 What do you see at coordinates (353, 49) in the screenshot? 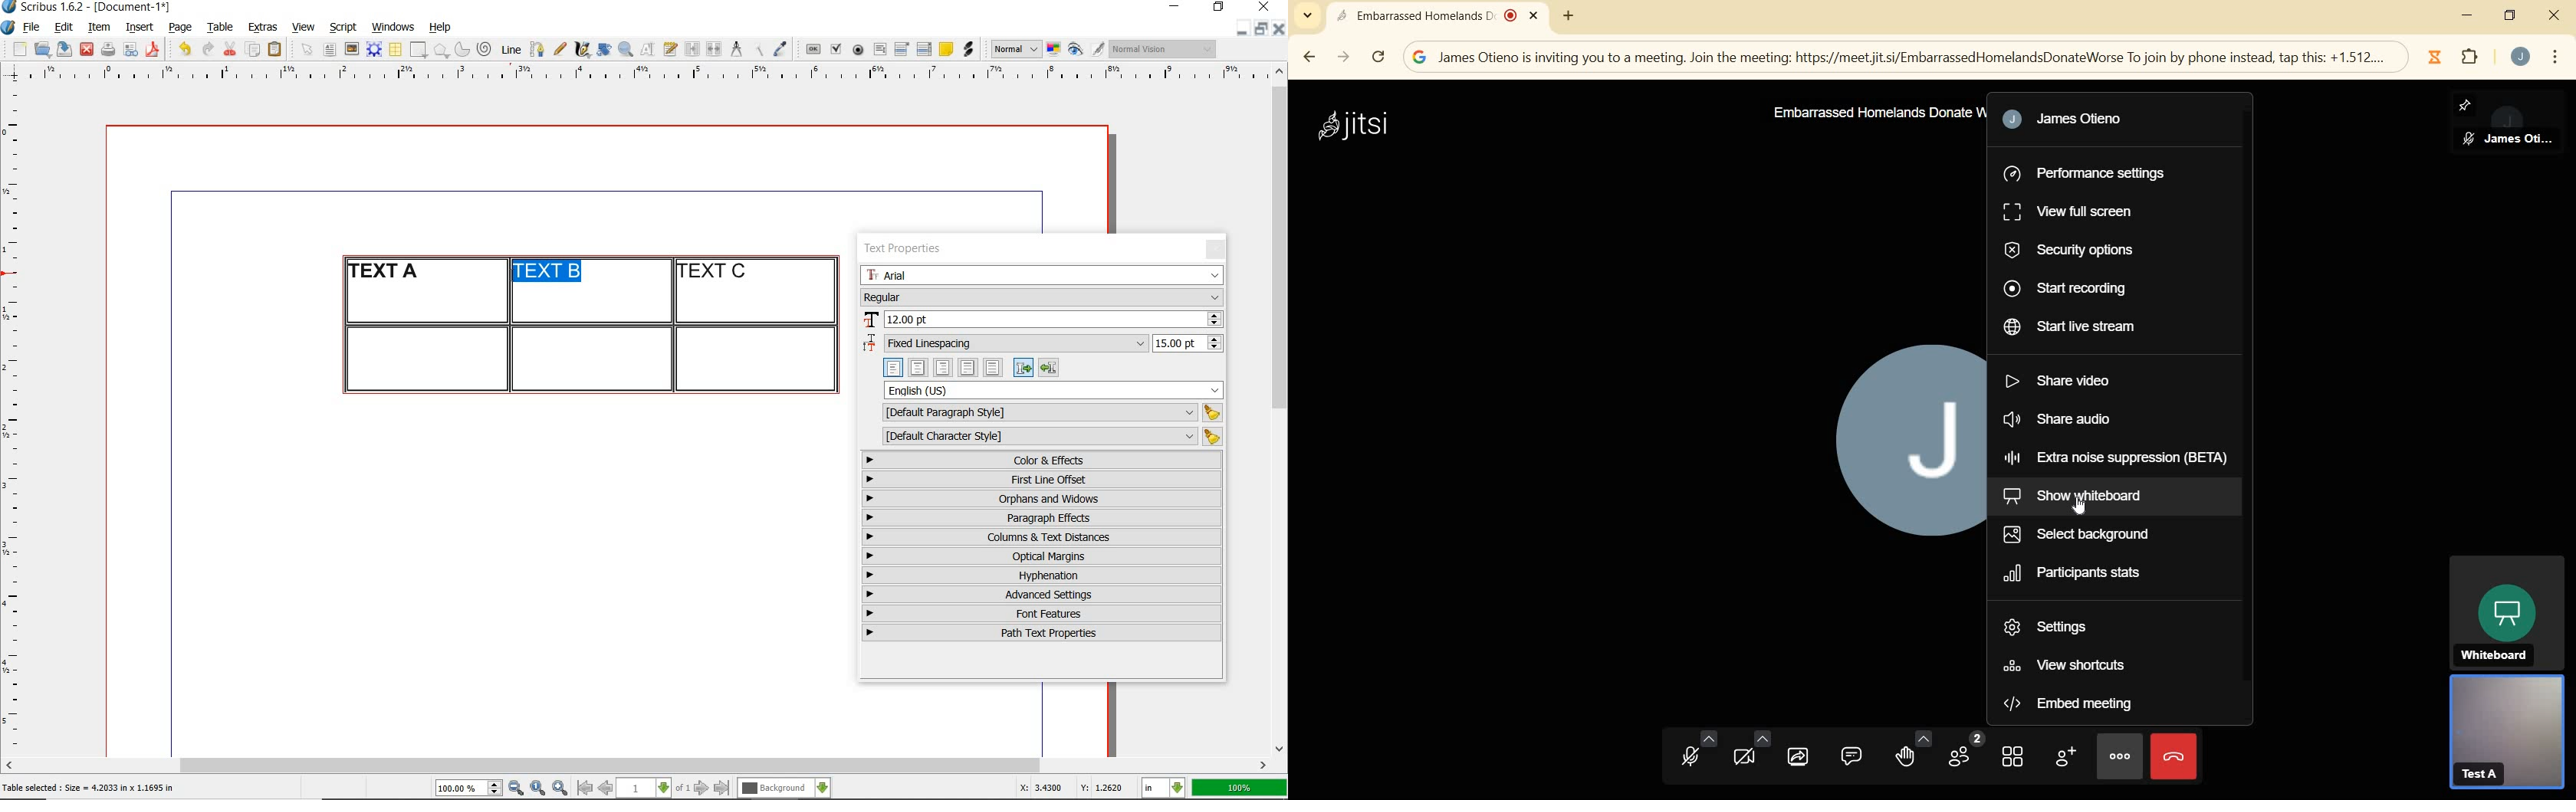
I see `image frame` at bounding box center [353, 49].